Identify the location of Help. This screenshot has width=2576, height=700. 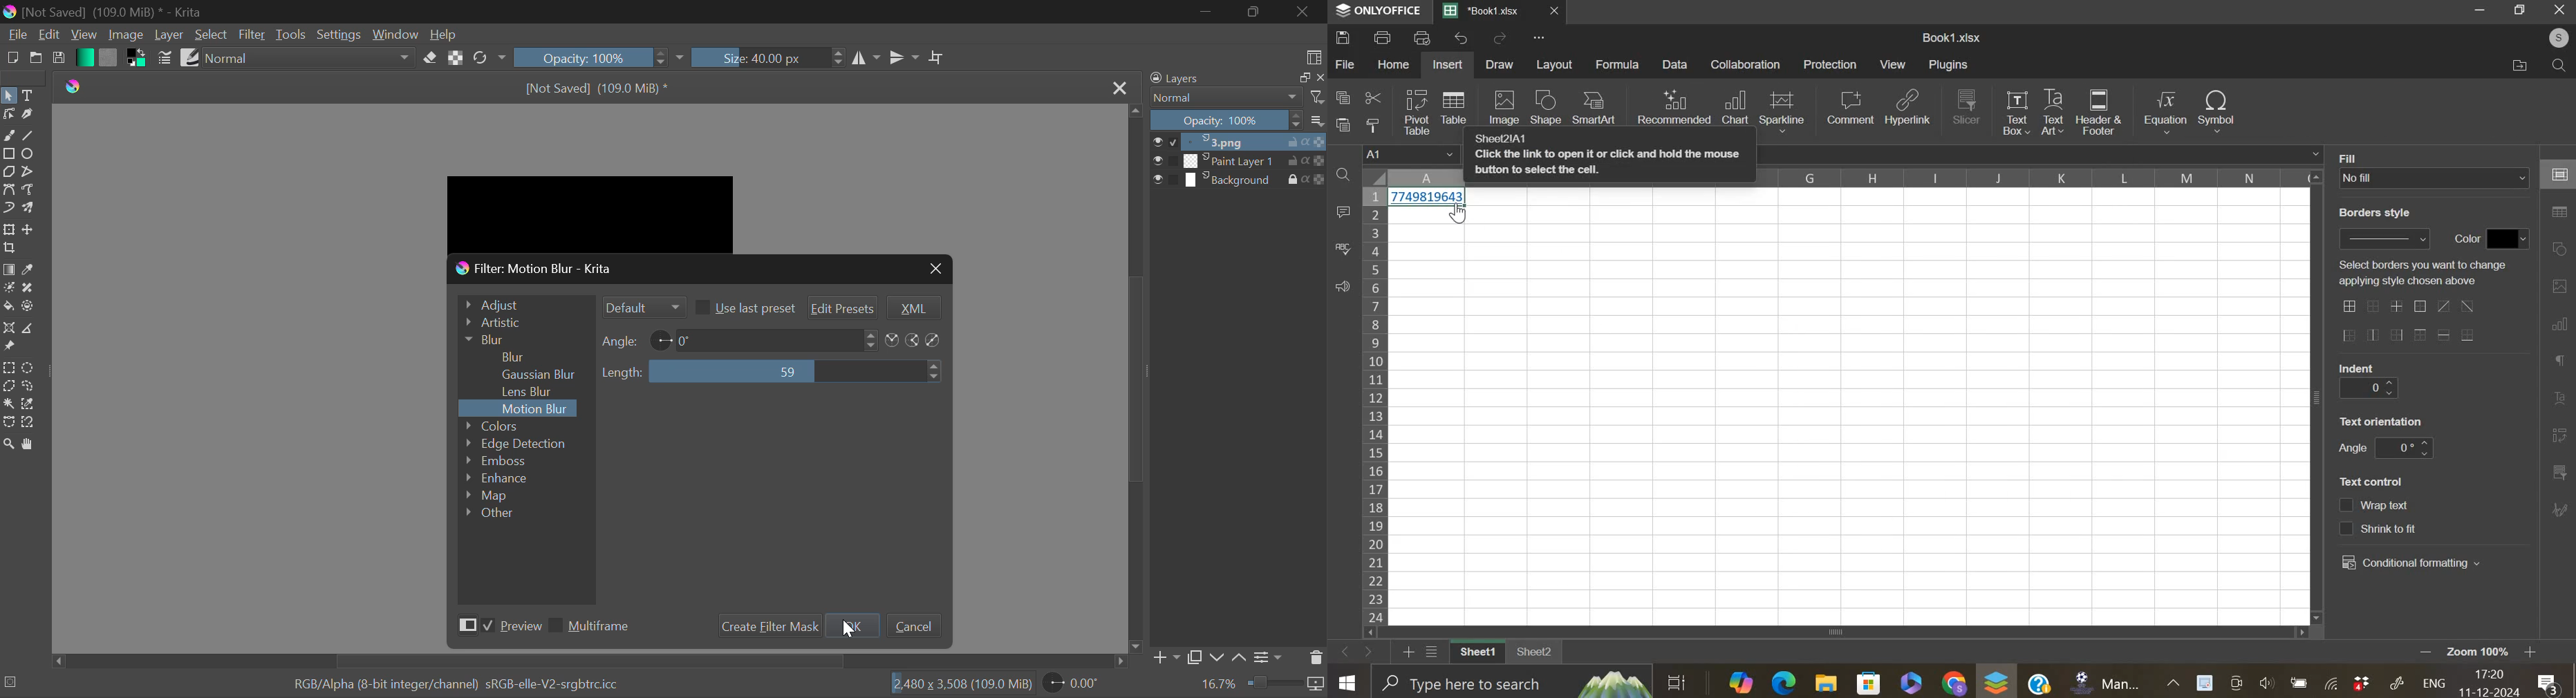
(445, 34).